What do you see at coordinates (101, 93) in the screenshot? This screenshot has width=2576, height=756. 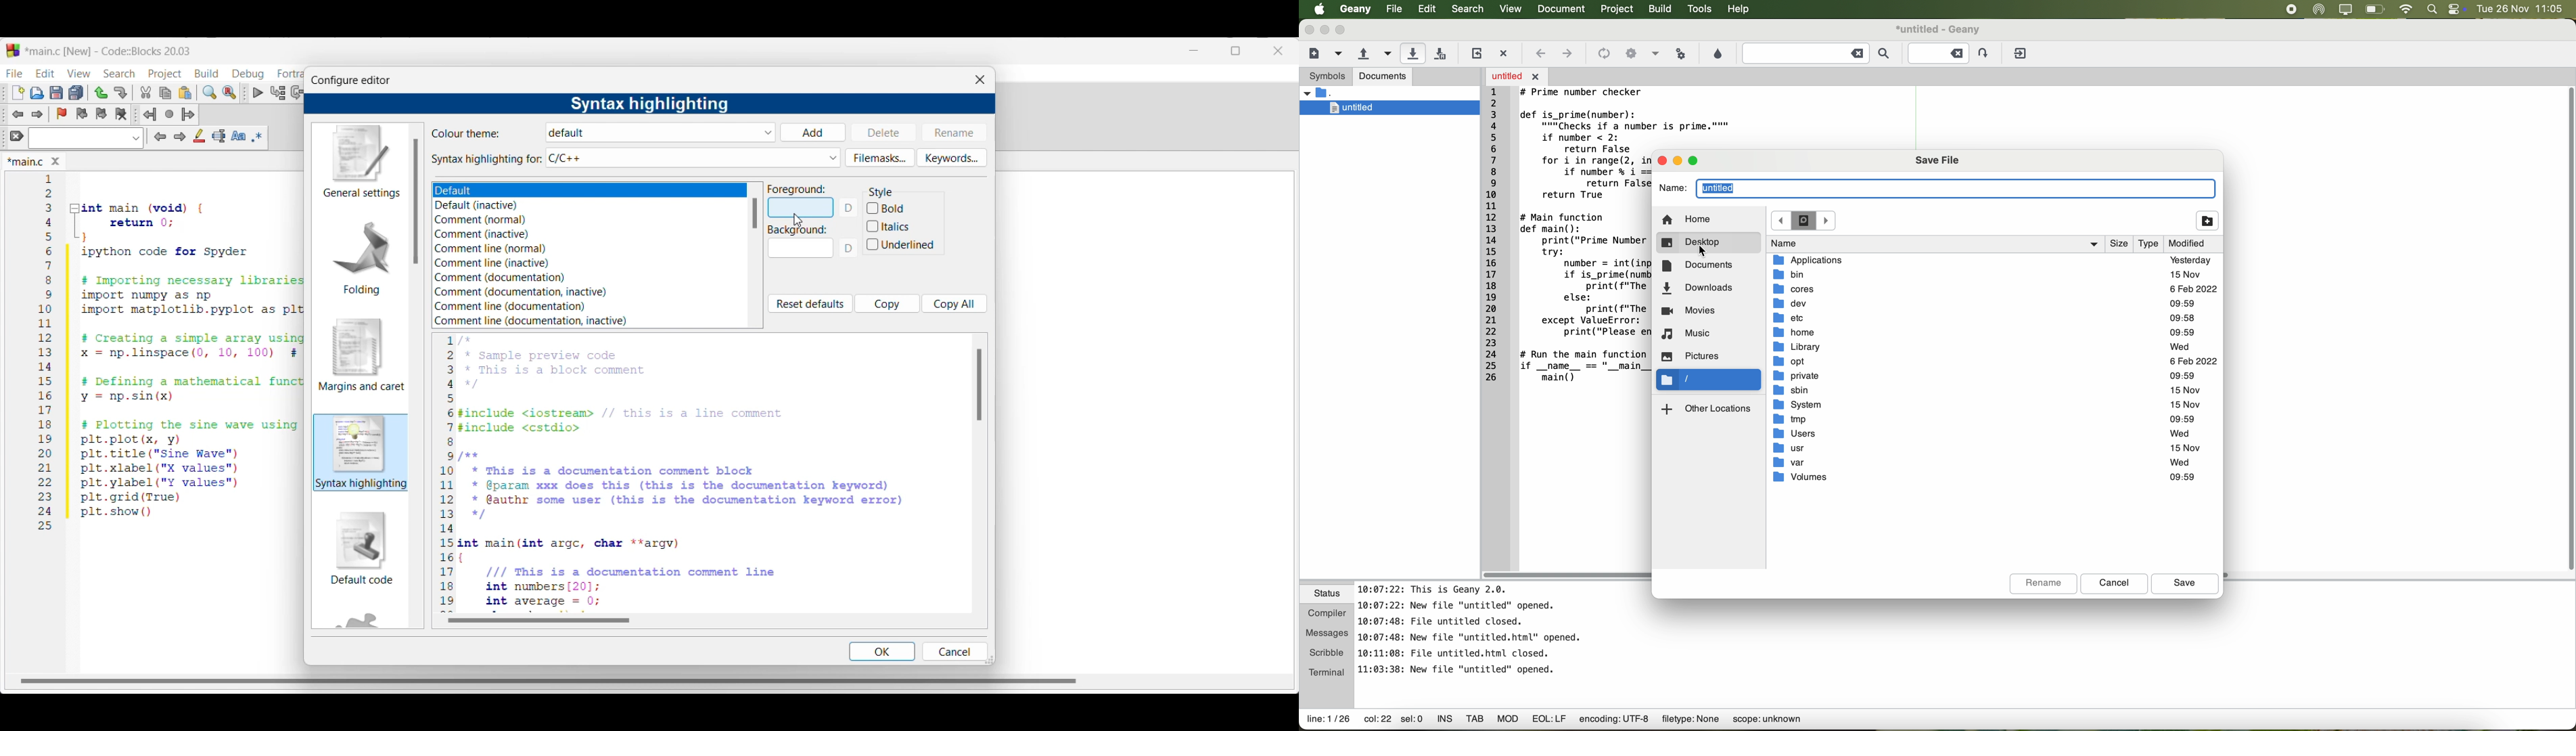 I see `Undo` at bounding box center [101, 93].